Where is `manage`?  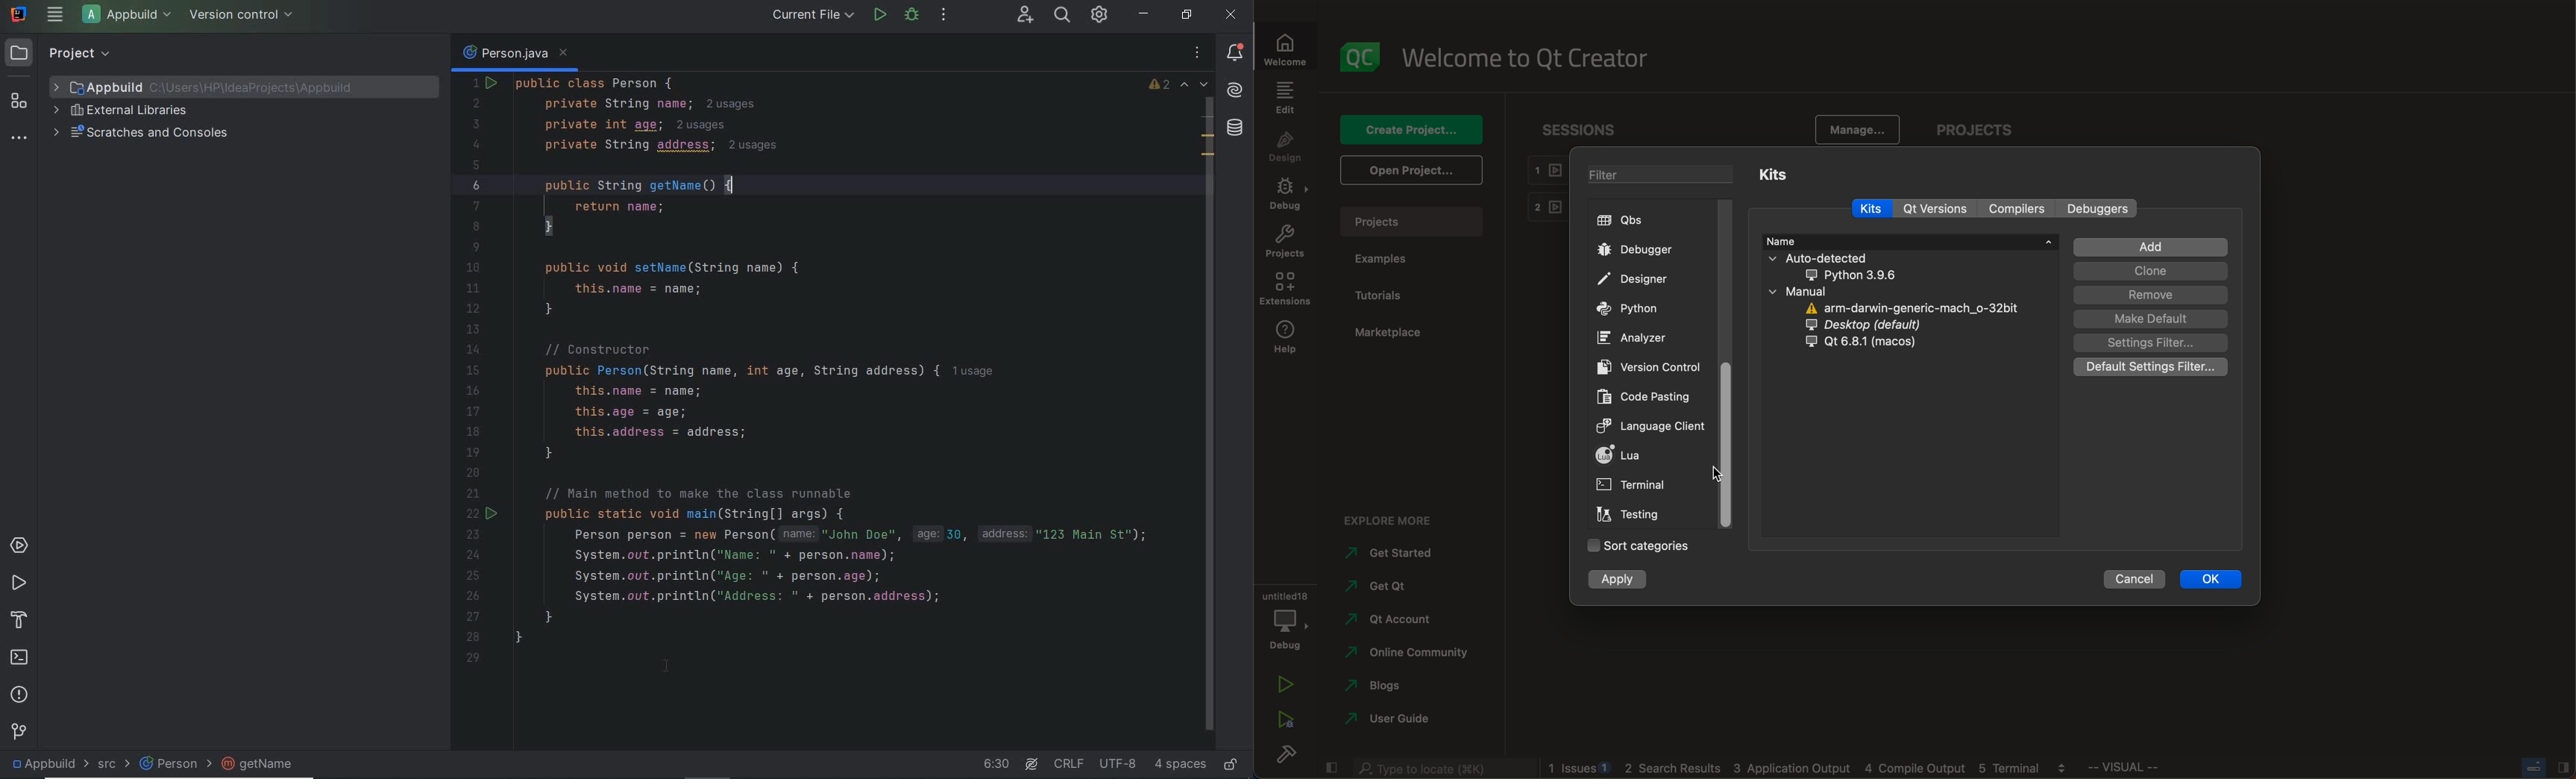
manage is located at coordinates (1858, 127).